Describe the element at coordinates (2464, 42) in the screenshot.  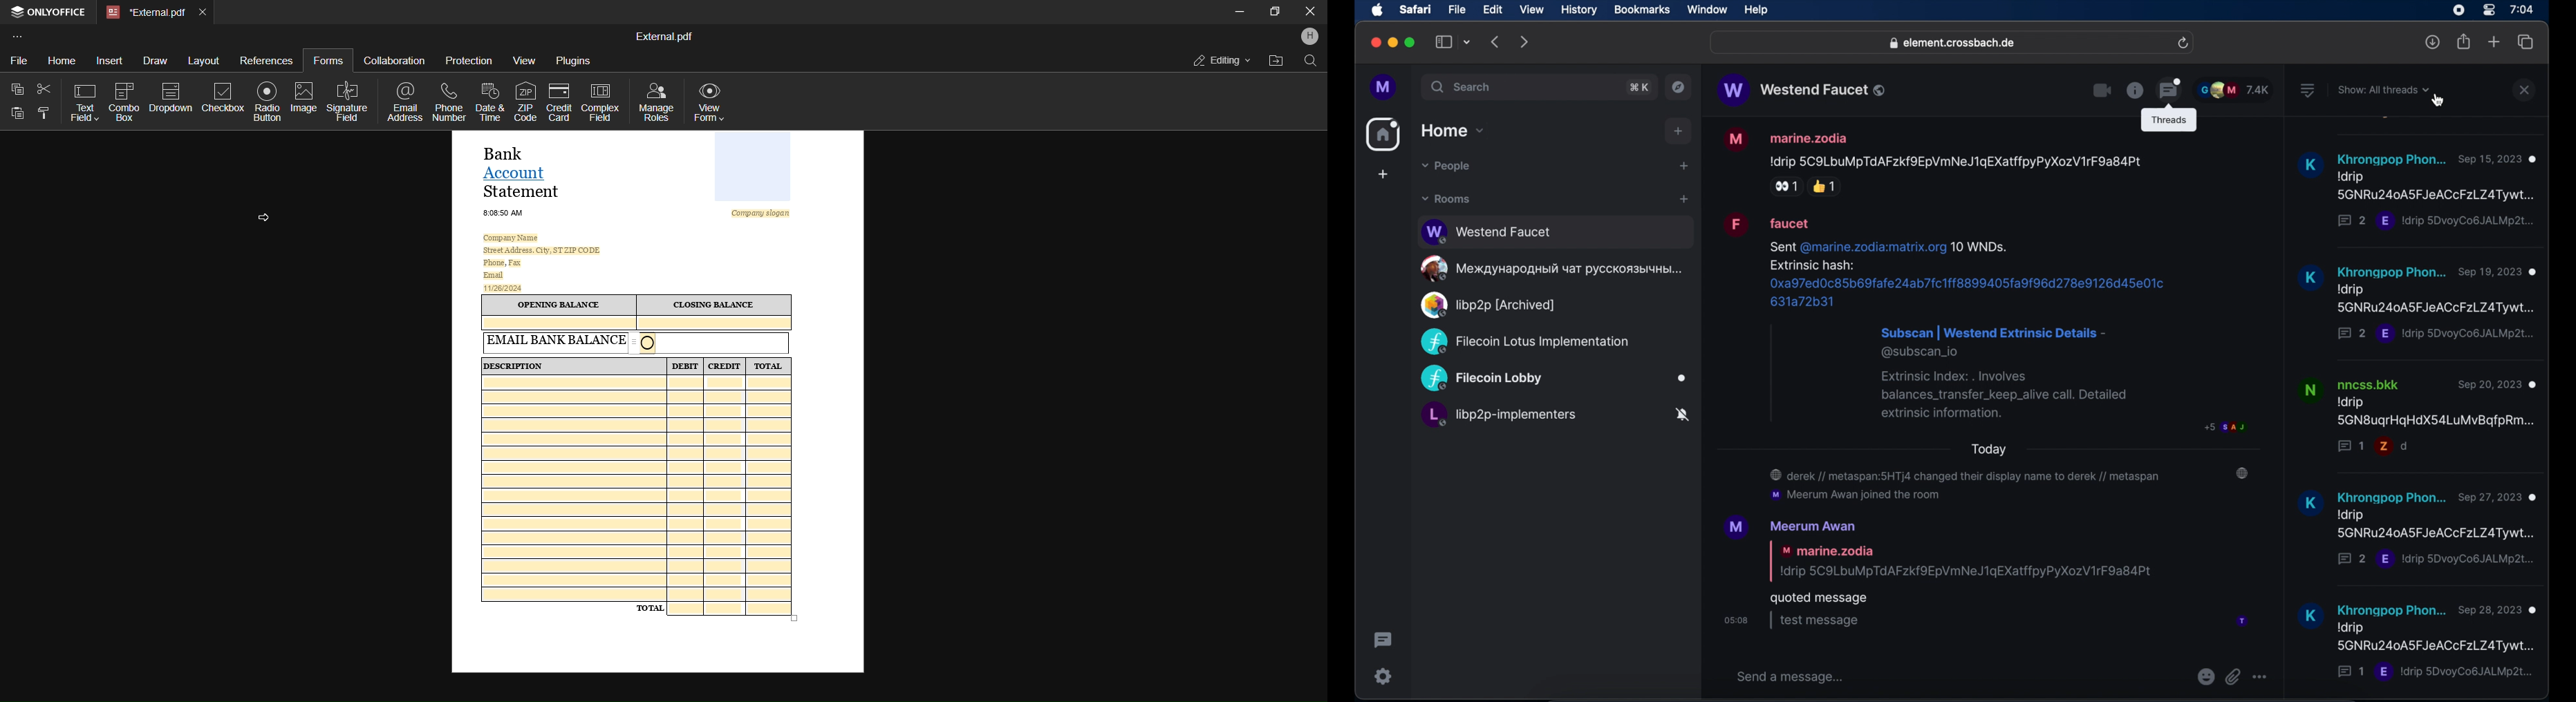
I see `share` at that location.